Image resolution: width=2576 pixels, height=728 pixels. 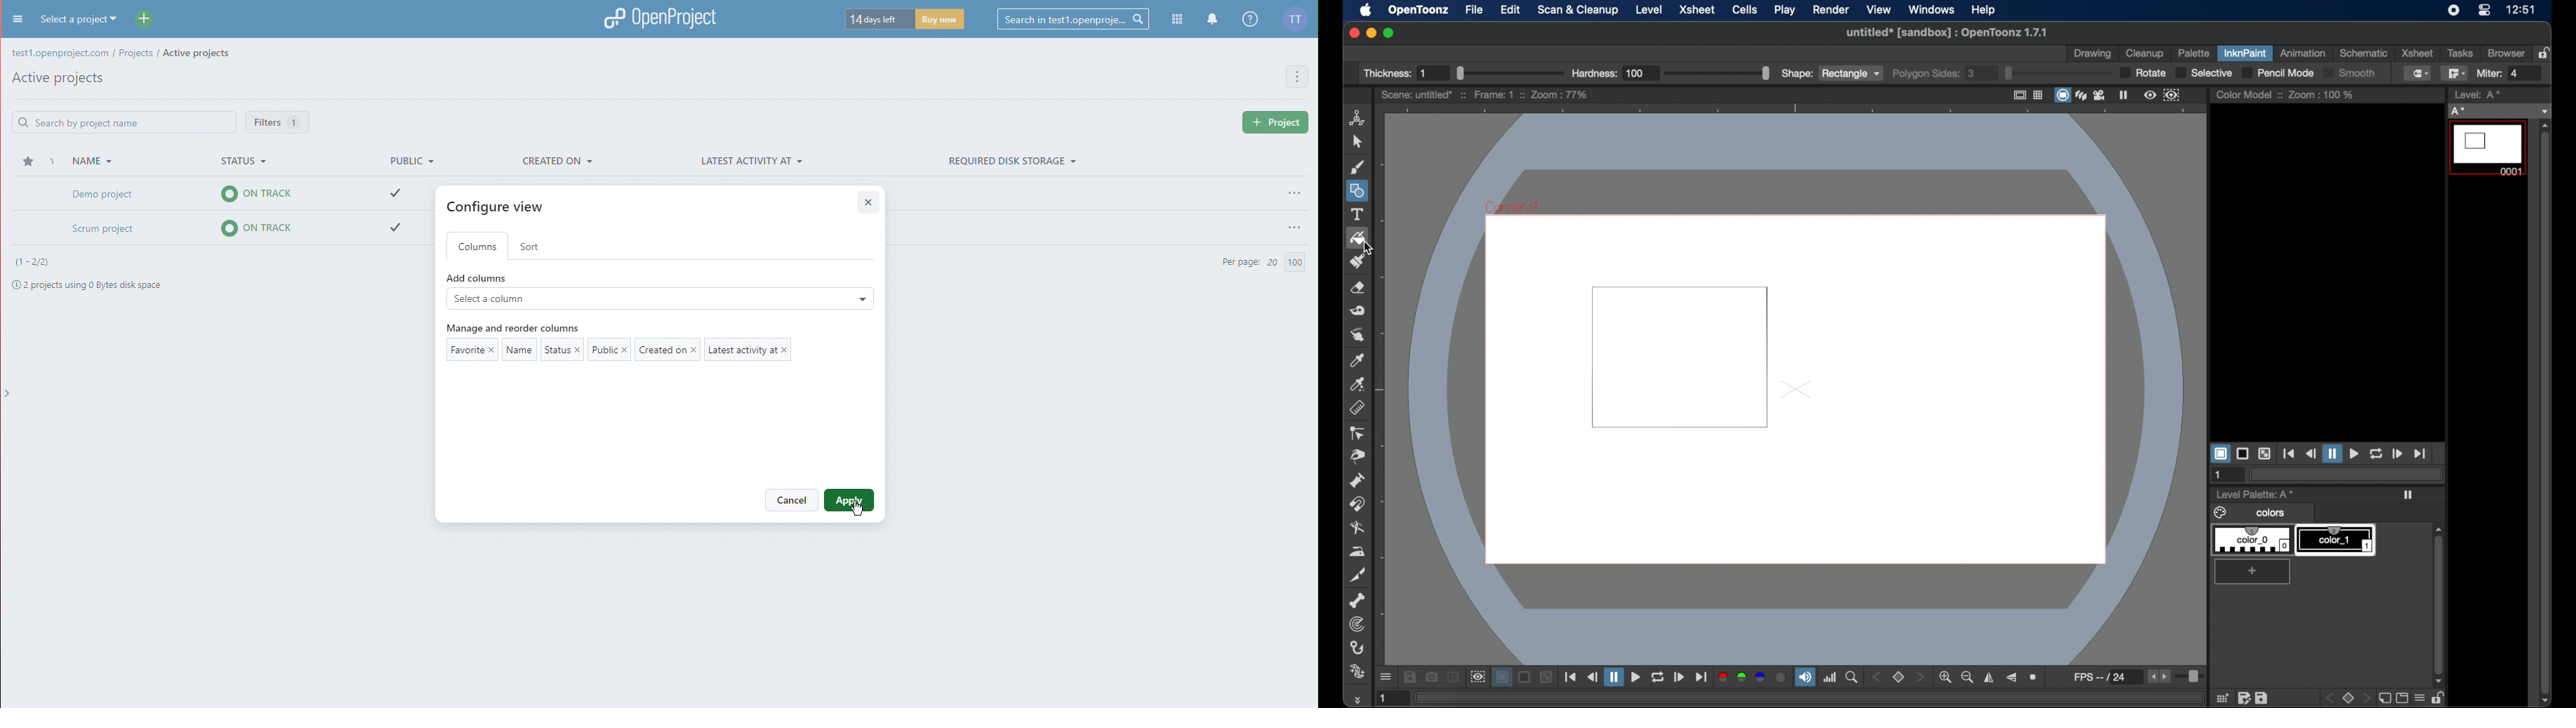 I want to click on render, so click(x=1830, y=10).